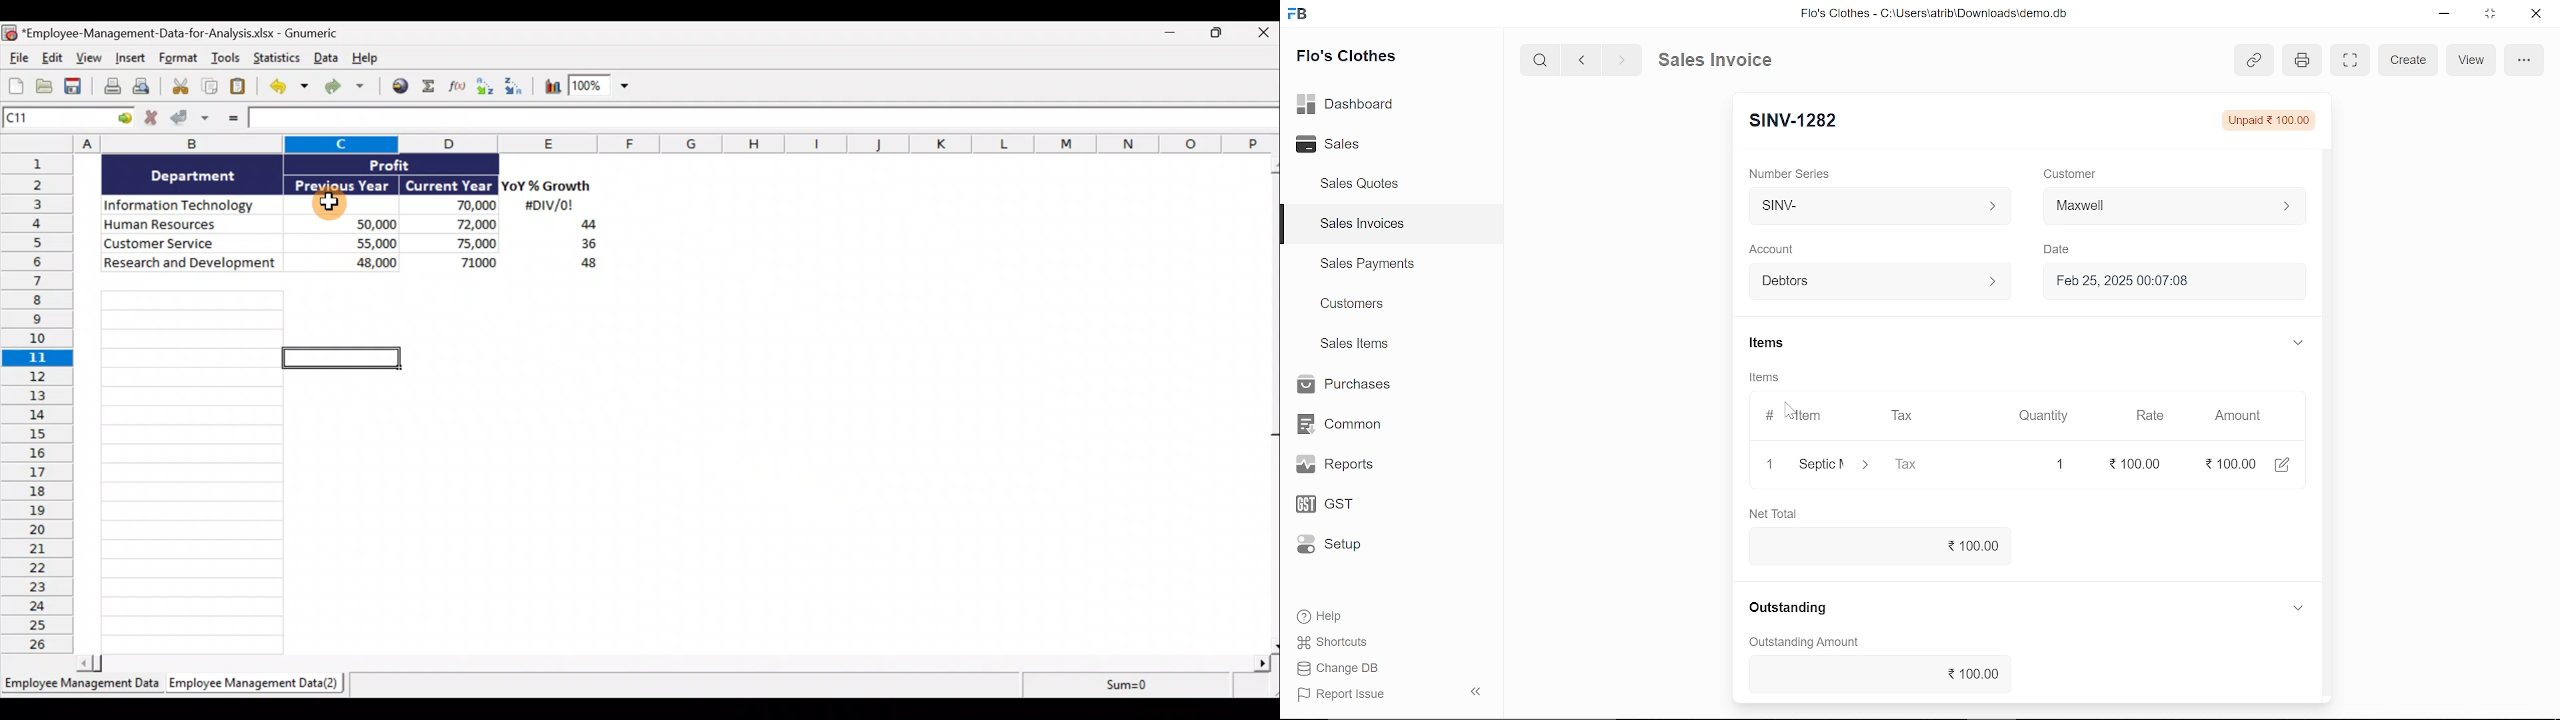 The height and width of the screenshot is (728, 2576). Describe the element at coordinates (2059, 464) in the screenshot. I see `1` at that location.